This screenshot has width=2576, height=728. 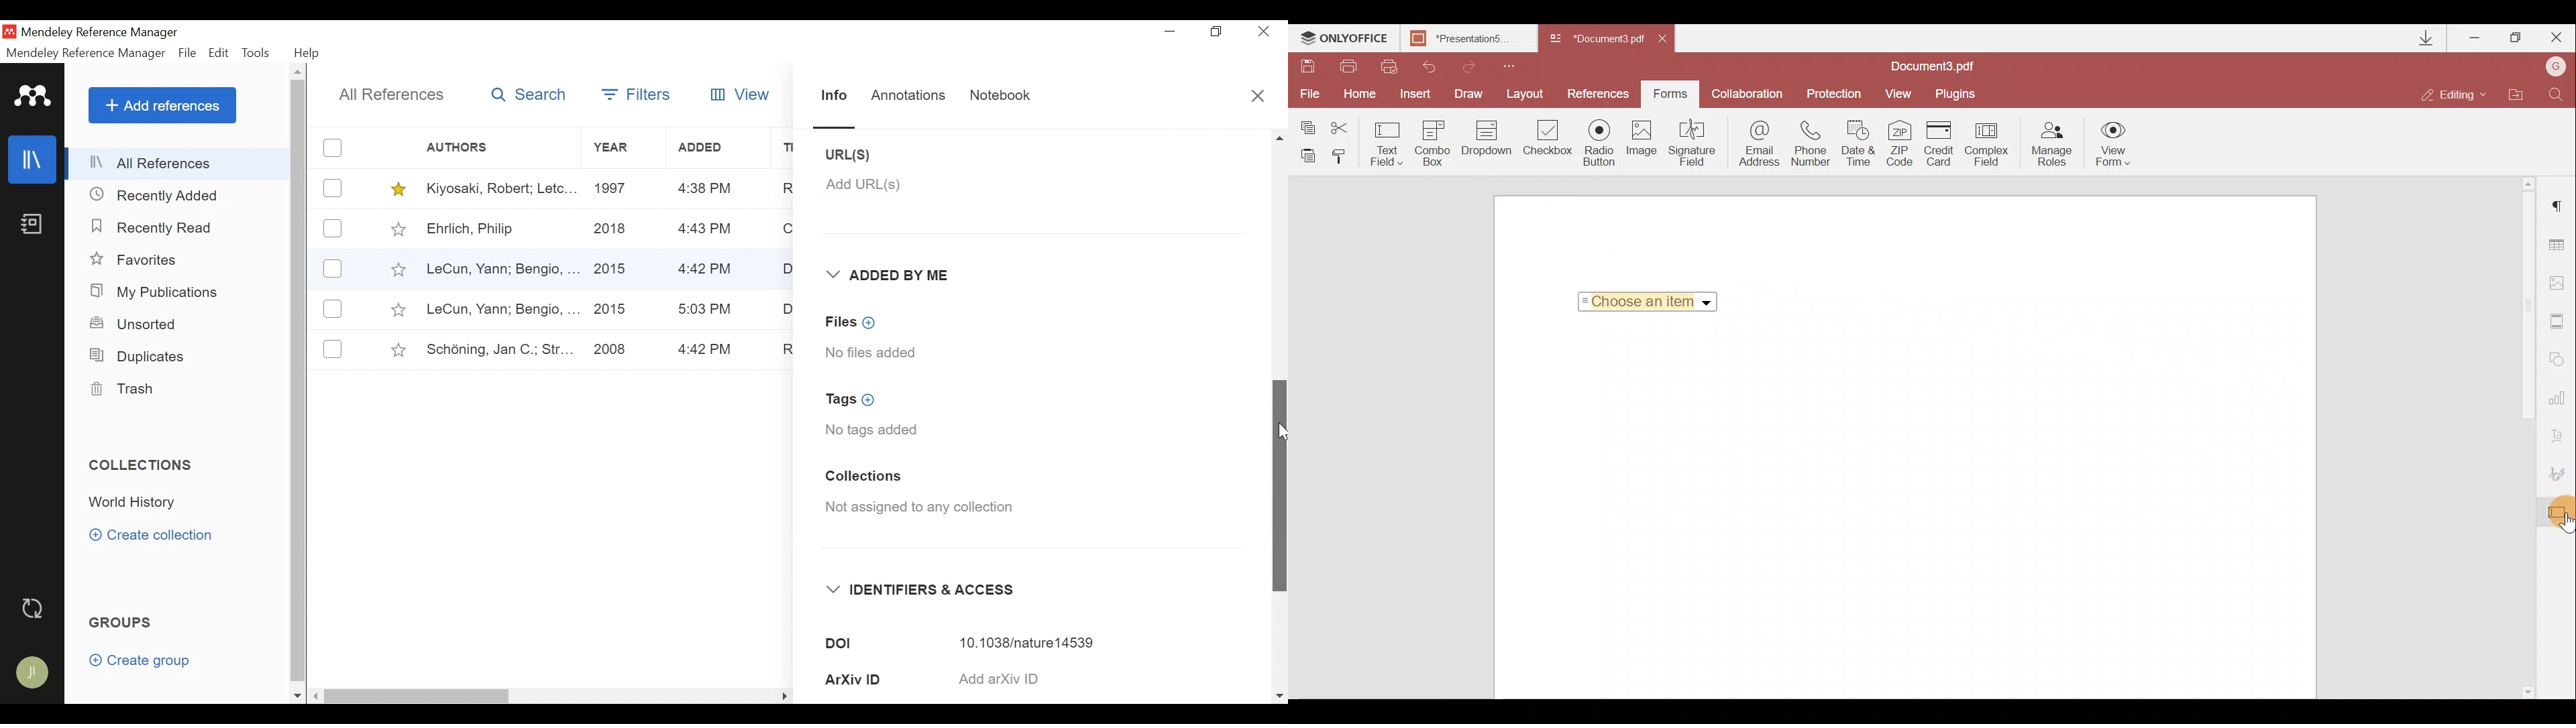 What do you see at coordinates (332, 308) in the screenshot?
I see `(un)select` at bounding box center [332, 308].